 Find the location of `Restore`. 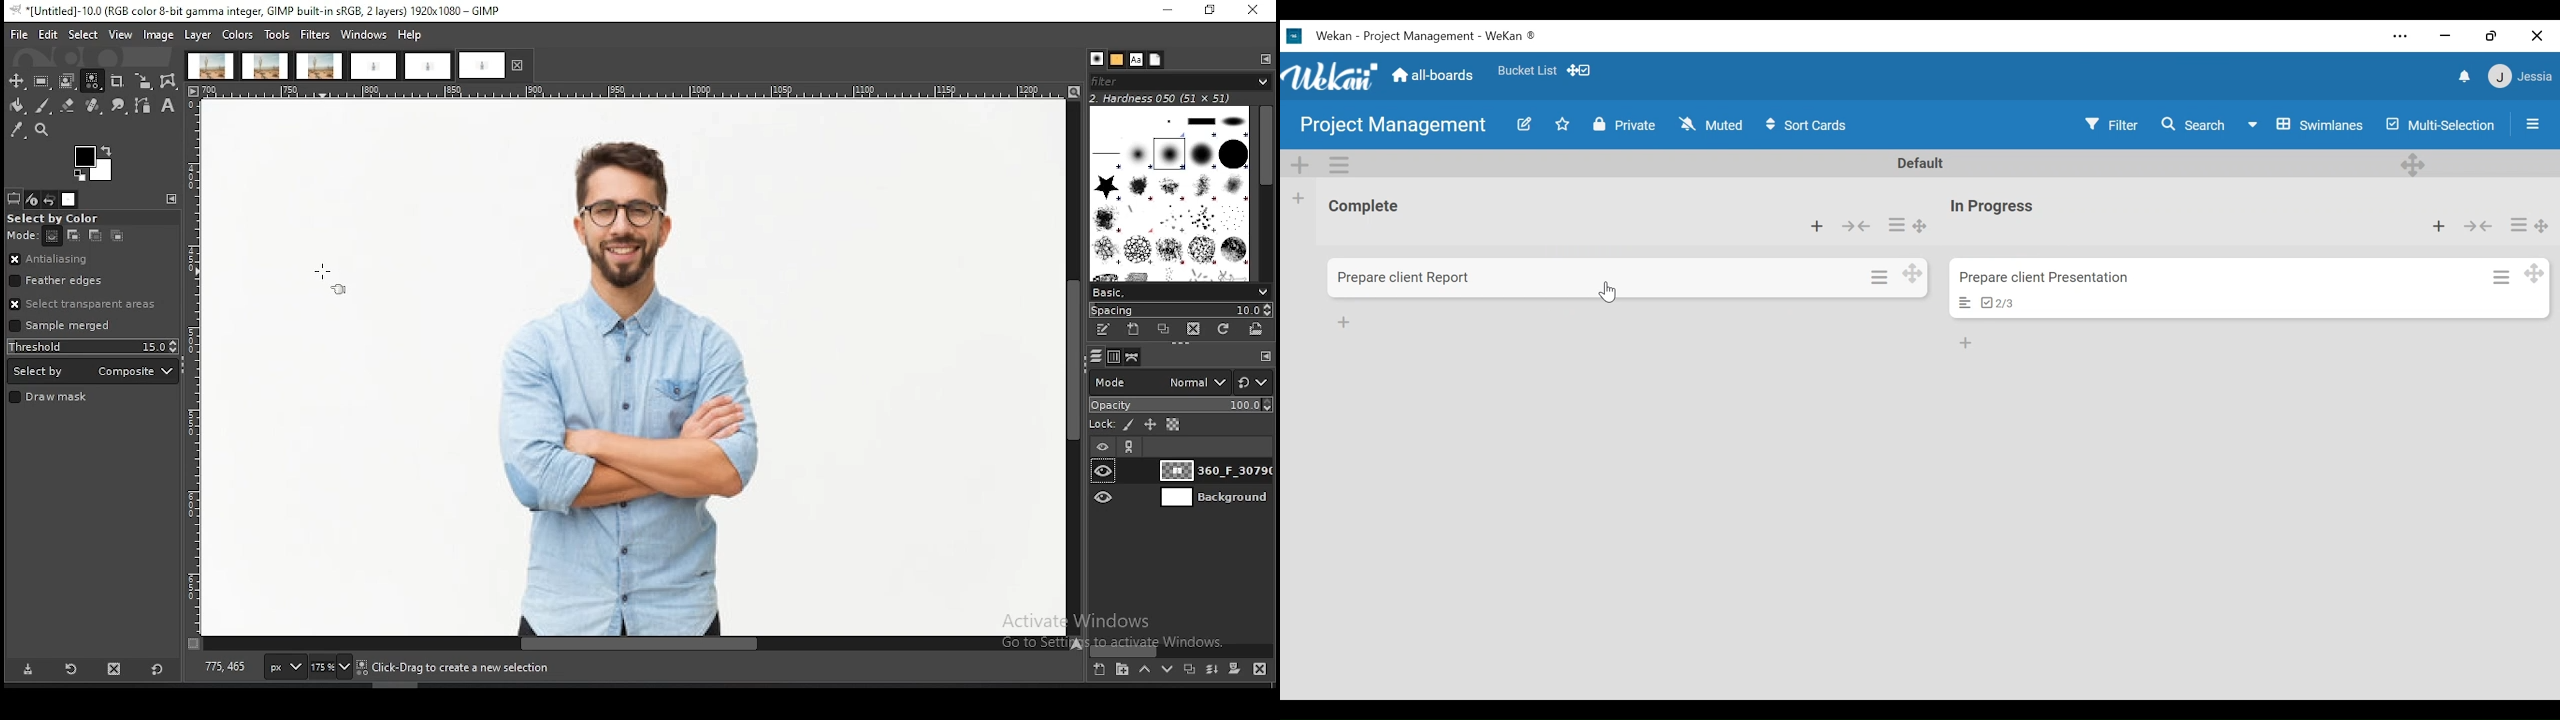

Restore is located at coordinates (2489, 36).